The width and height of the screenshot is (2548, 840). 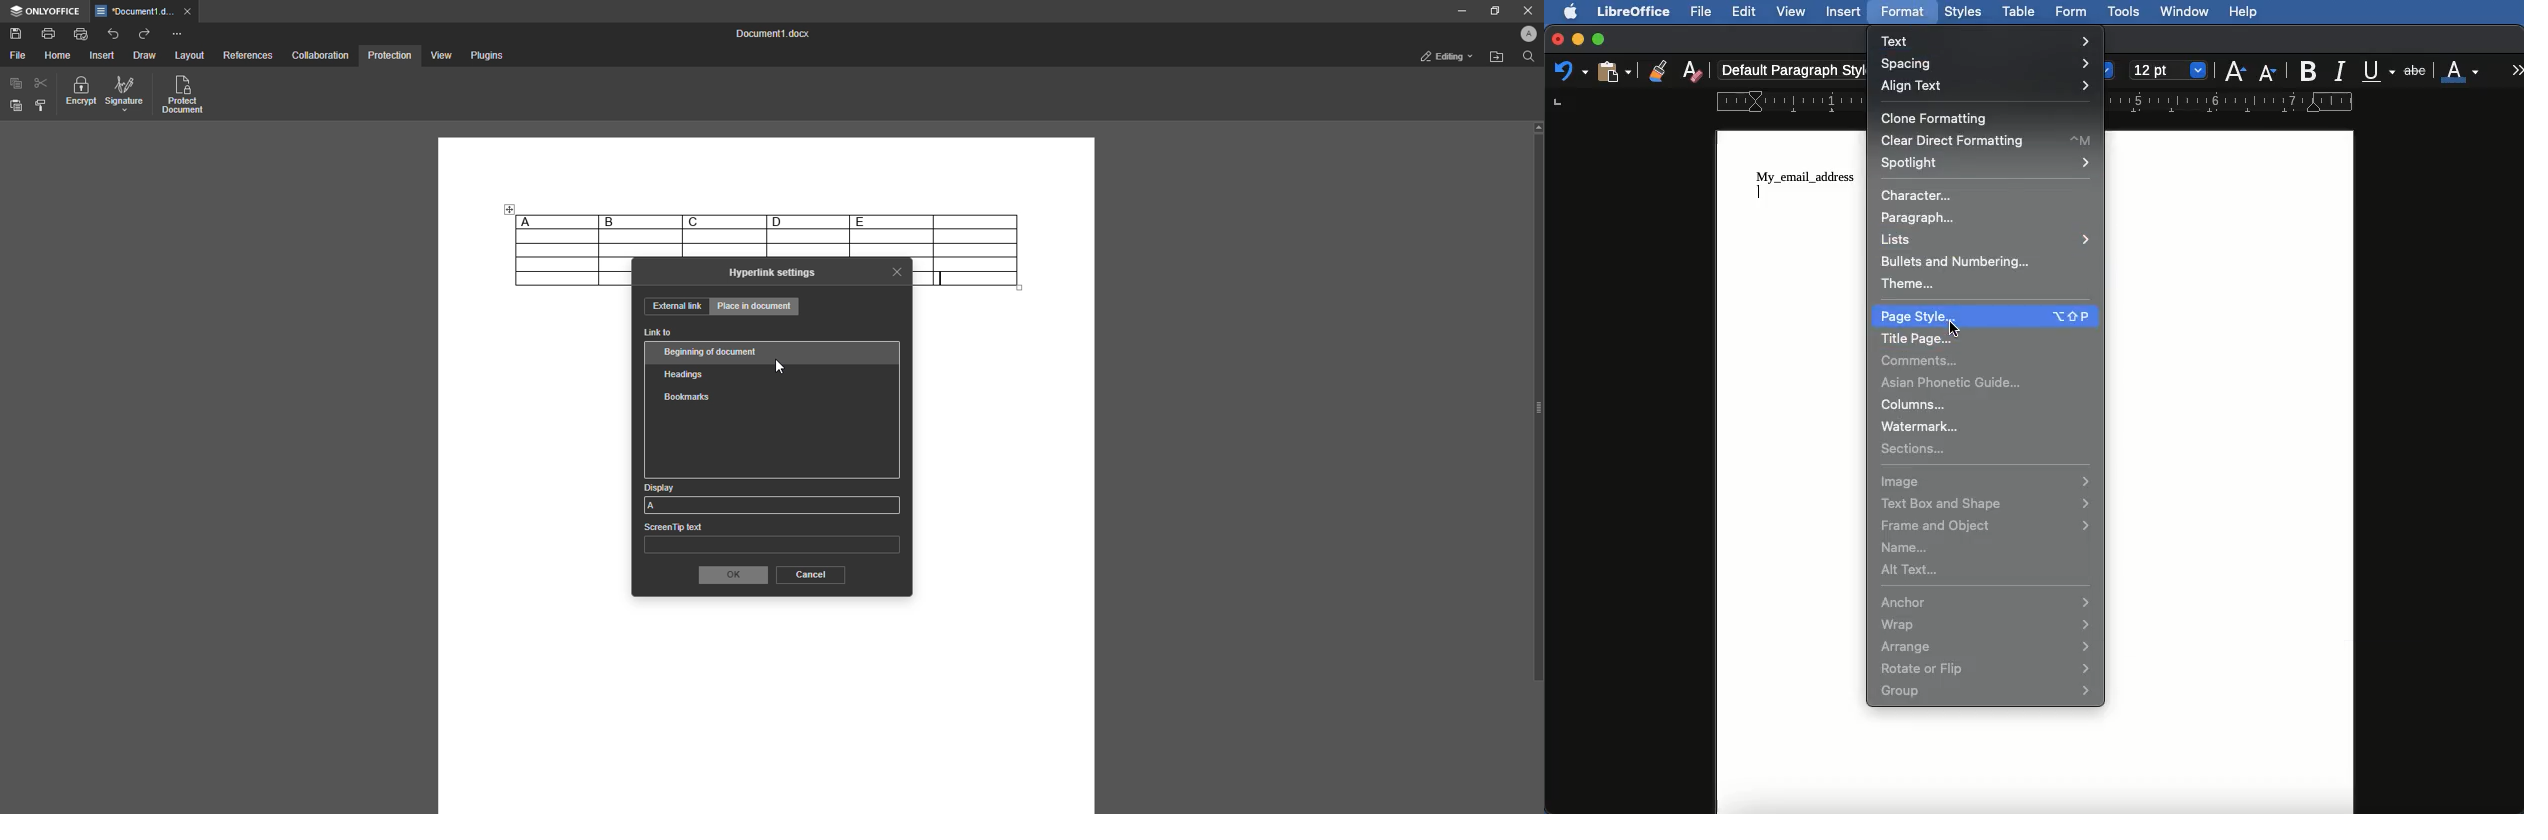 What do you see at coordinates (1614, 70) in the screenshot?
I see `Clipboard` at bounding box center [1614, 70].